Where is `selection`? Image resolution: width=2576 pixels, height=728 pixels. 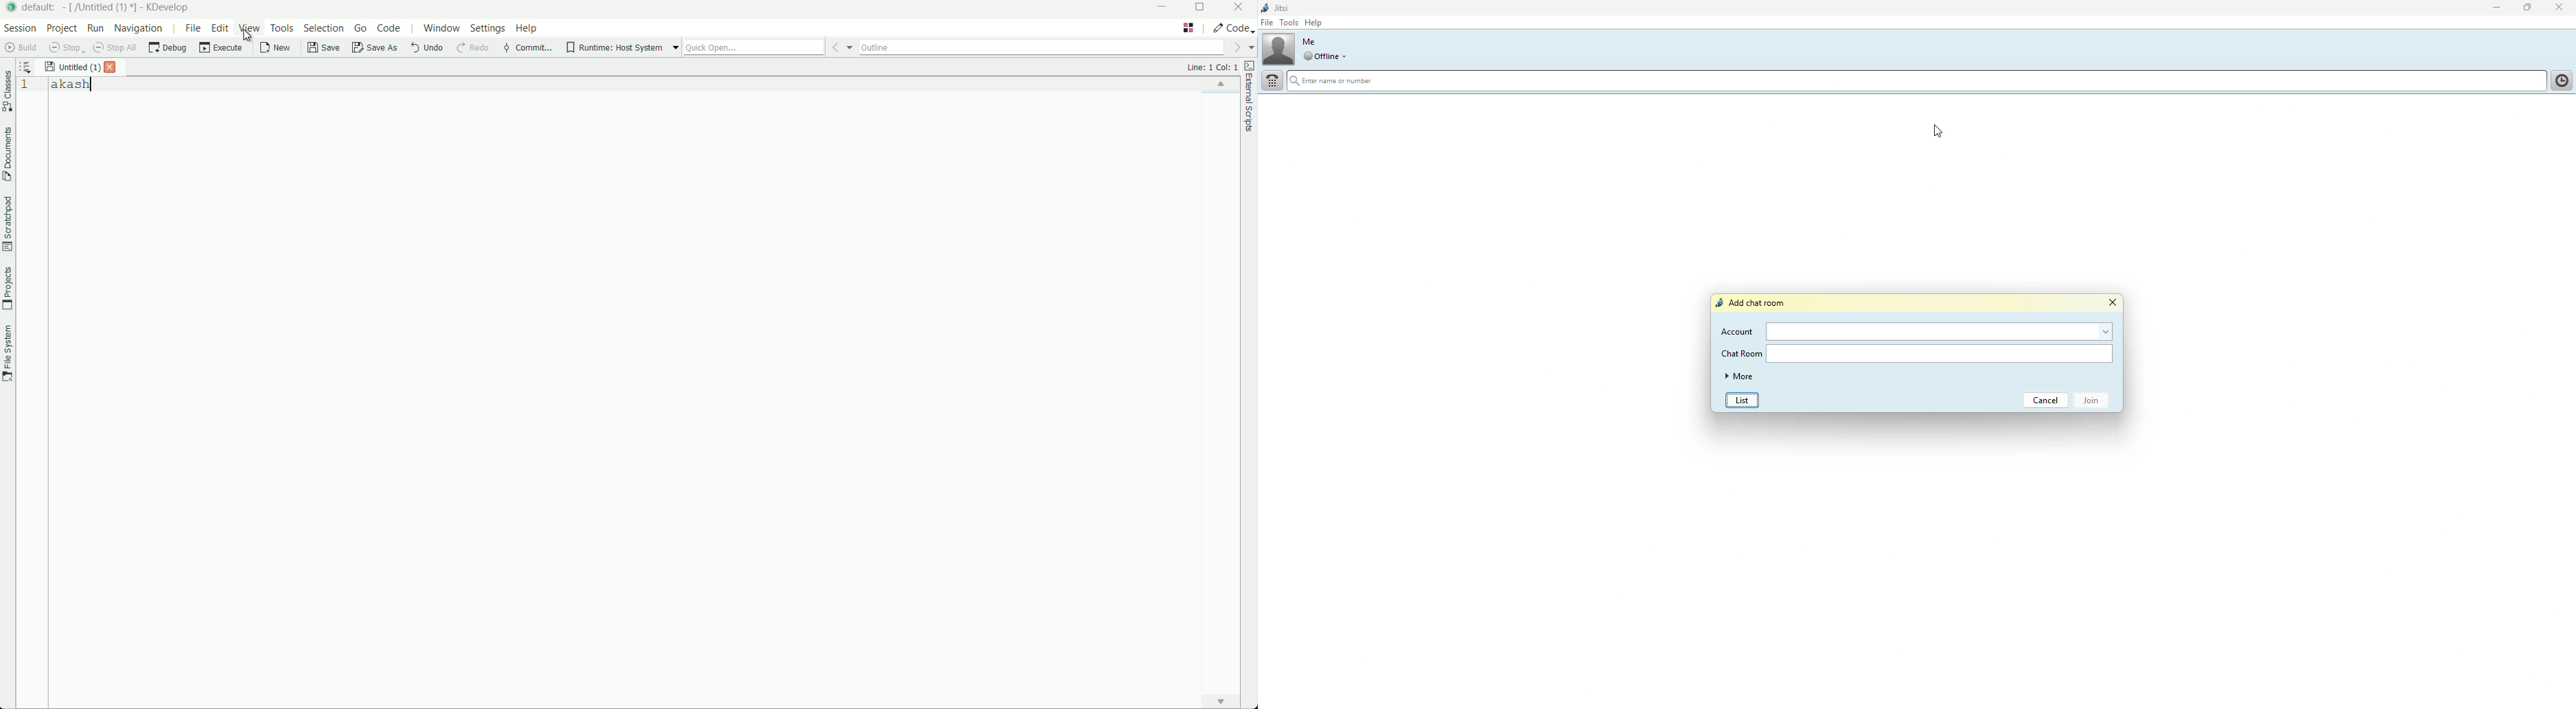
selection is located at coordinates (324, 28).